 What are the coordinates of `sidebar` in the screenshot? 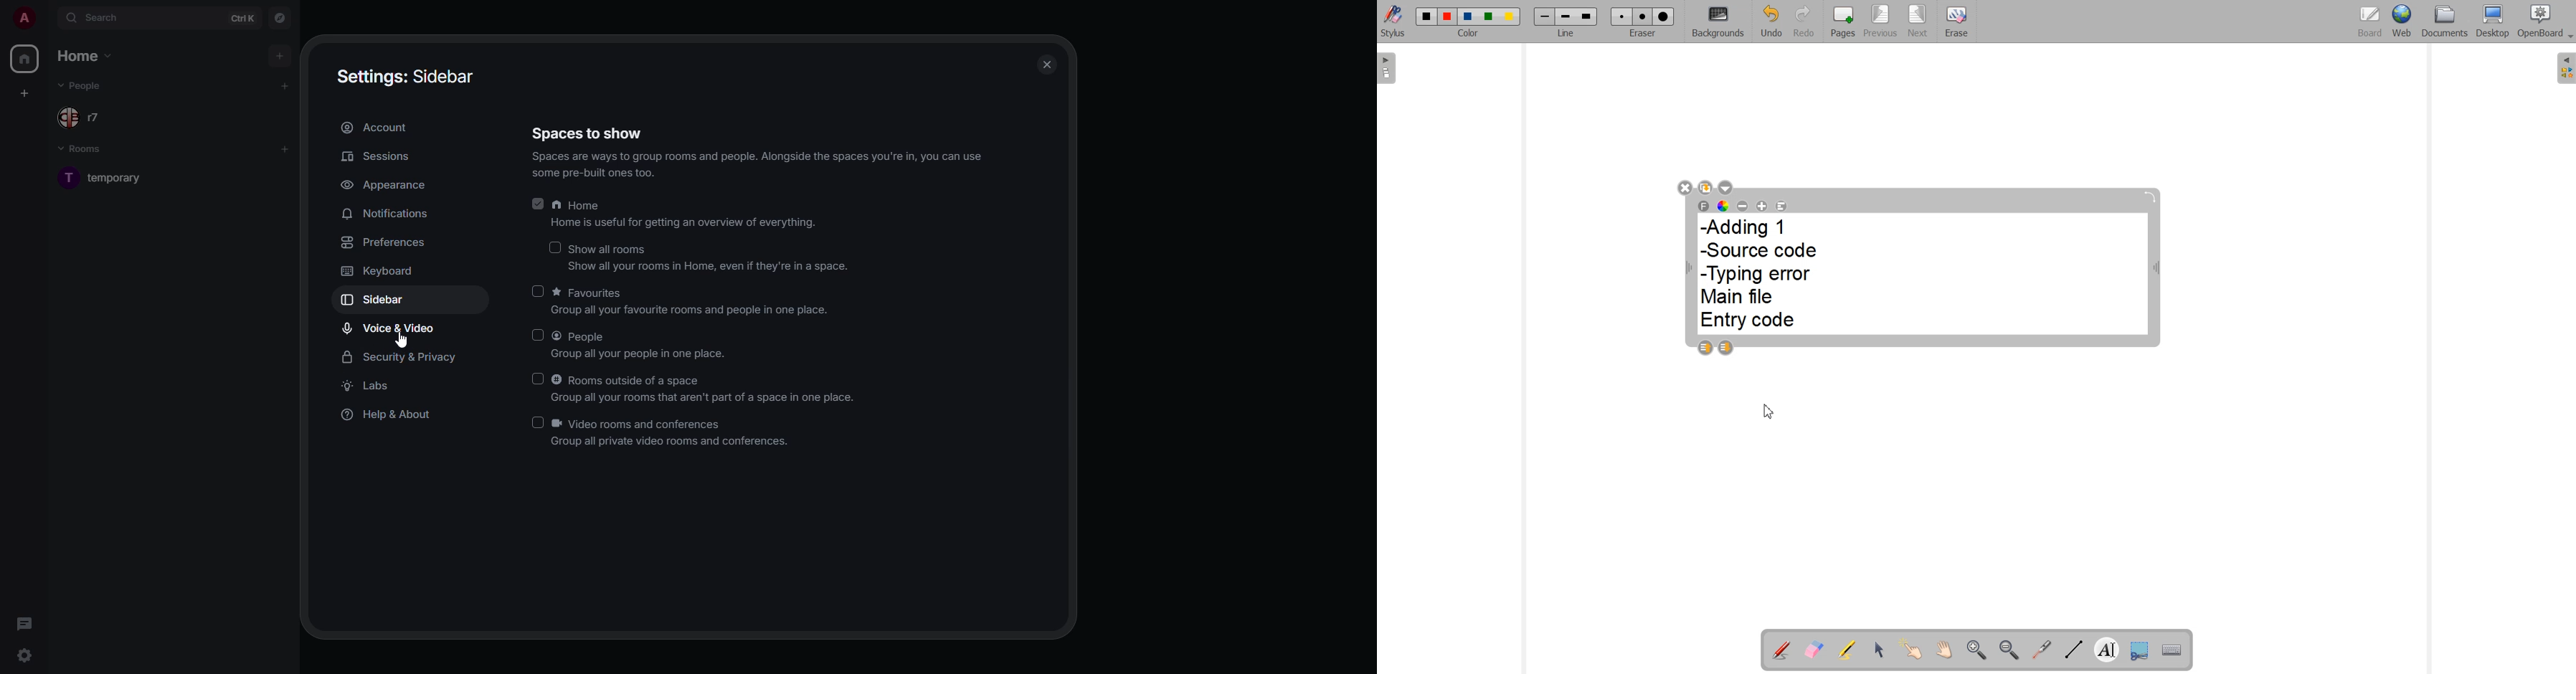 It's located at (373, 301).